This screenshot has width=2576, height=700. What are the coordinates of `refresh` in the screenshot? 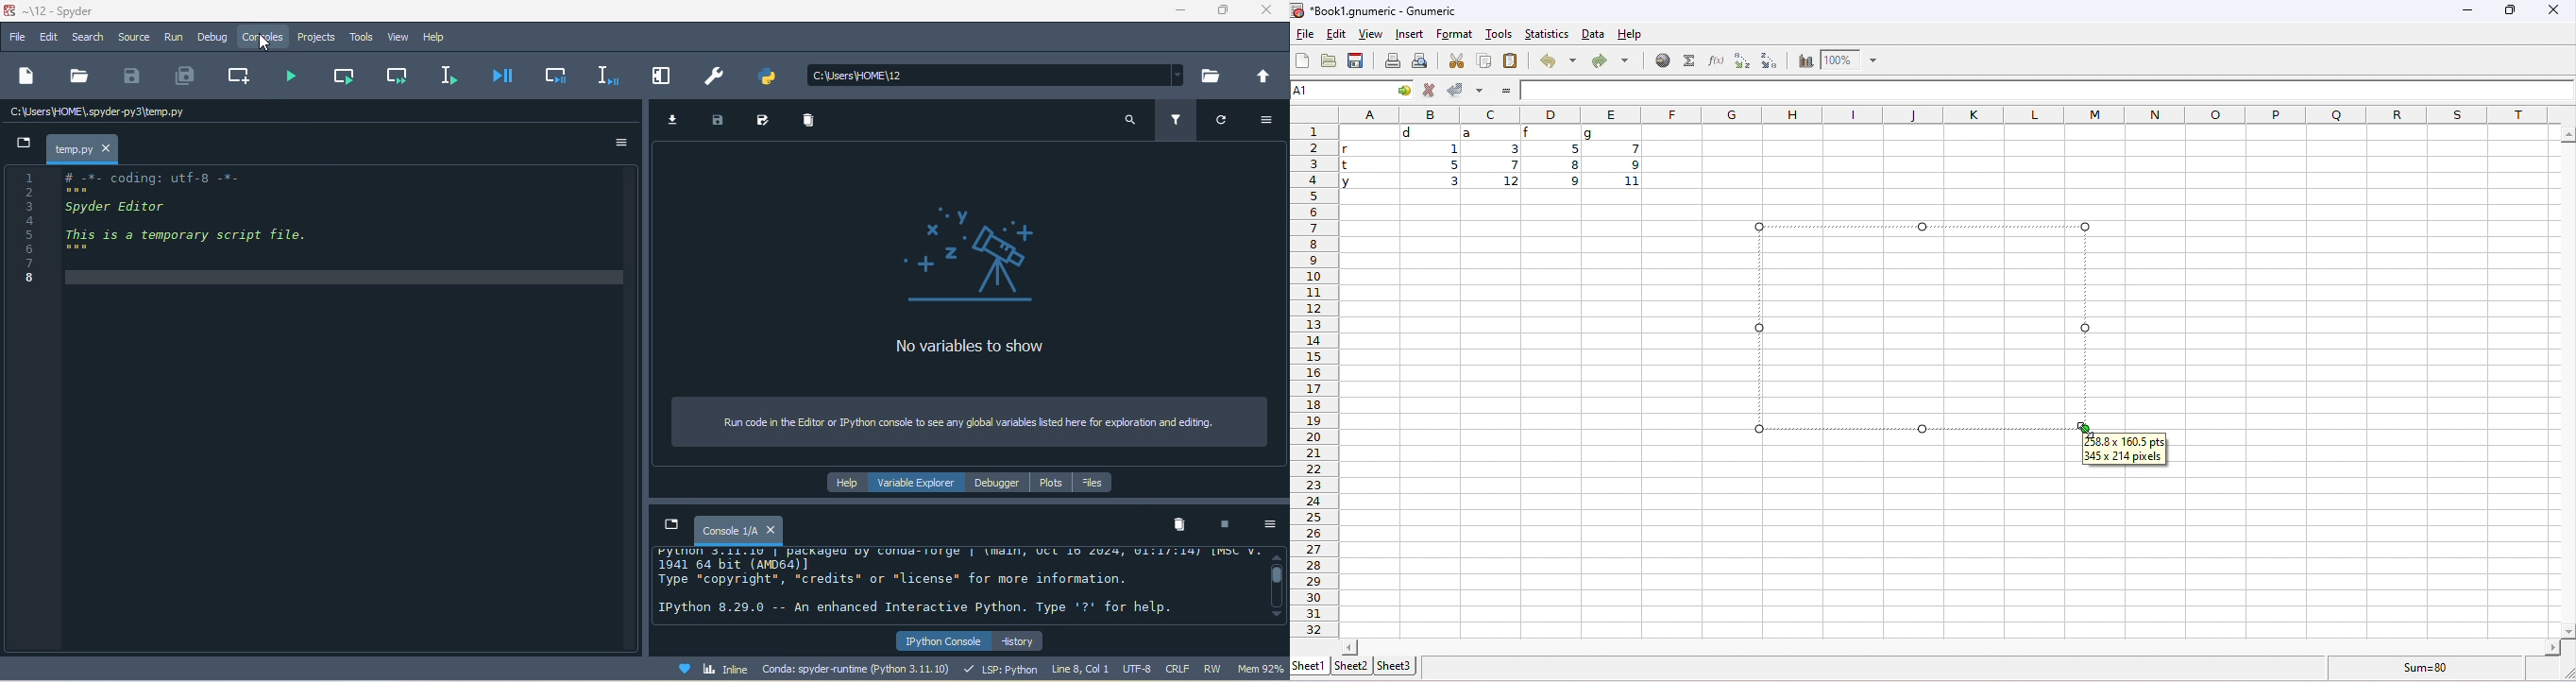 It's located at (1229, 125).